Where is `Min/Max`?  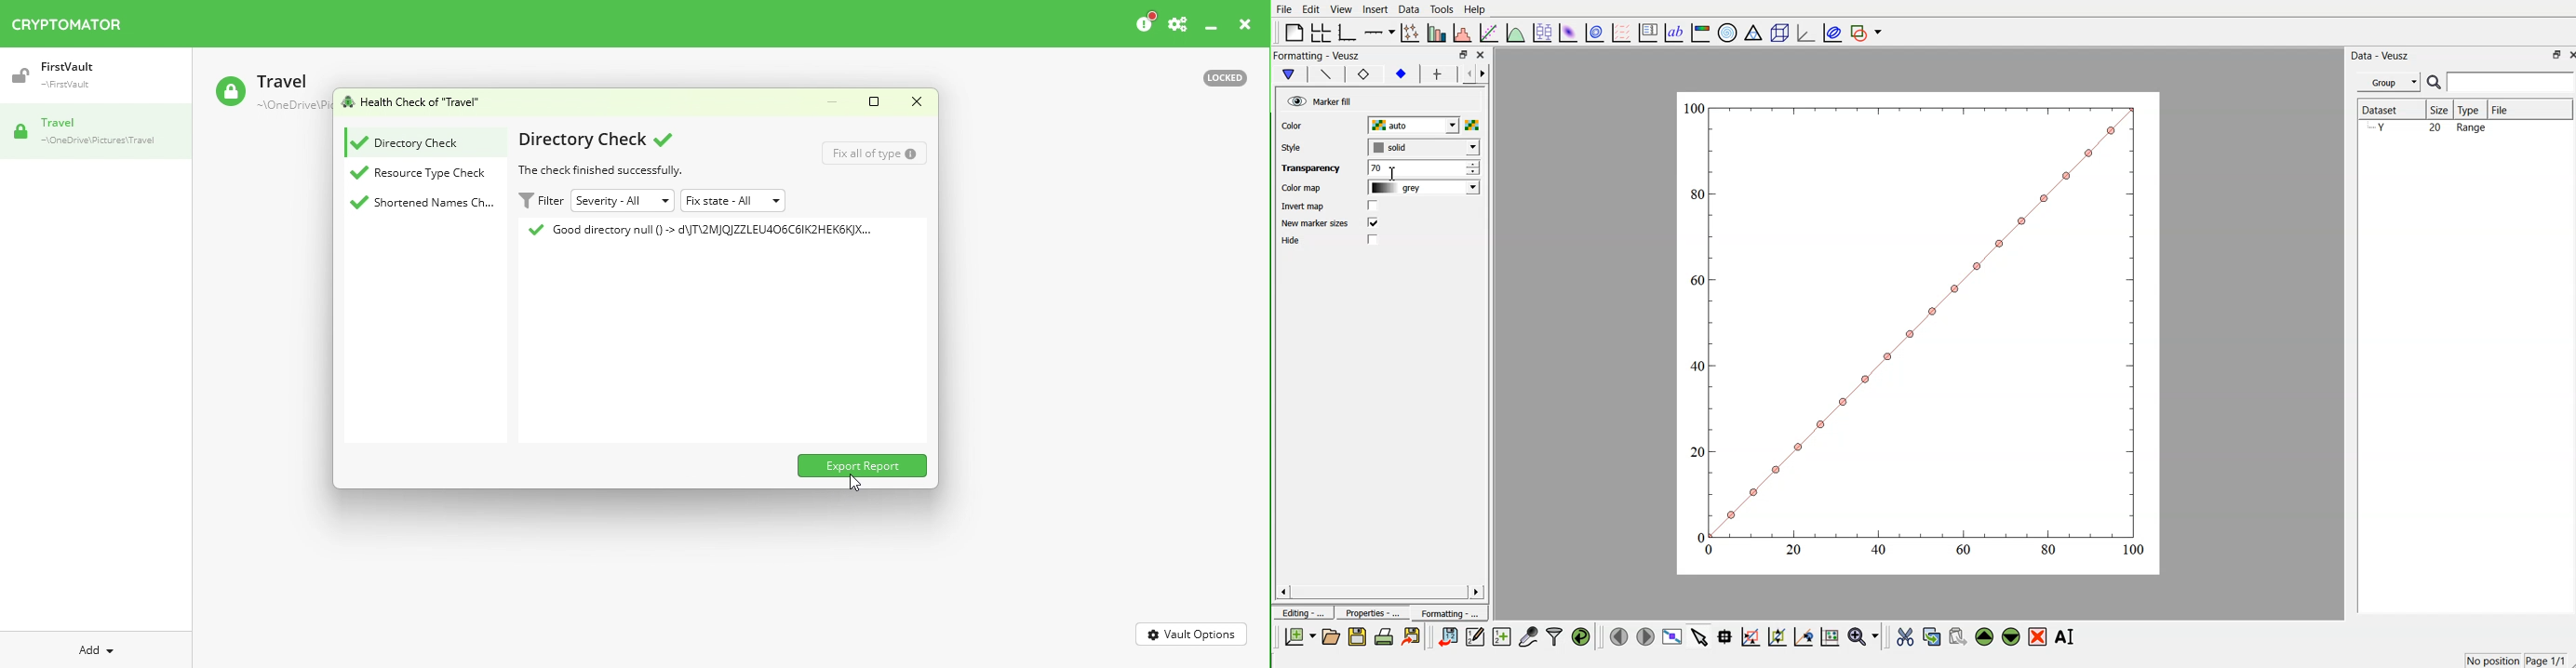 Min/Max is located at coordinates (1464, 55).